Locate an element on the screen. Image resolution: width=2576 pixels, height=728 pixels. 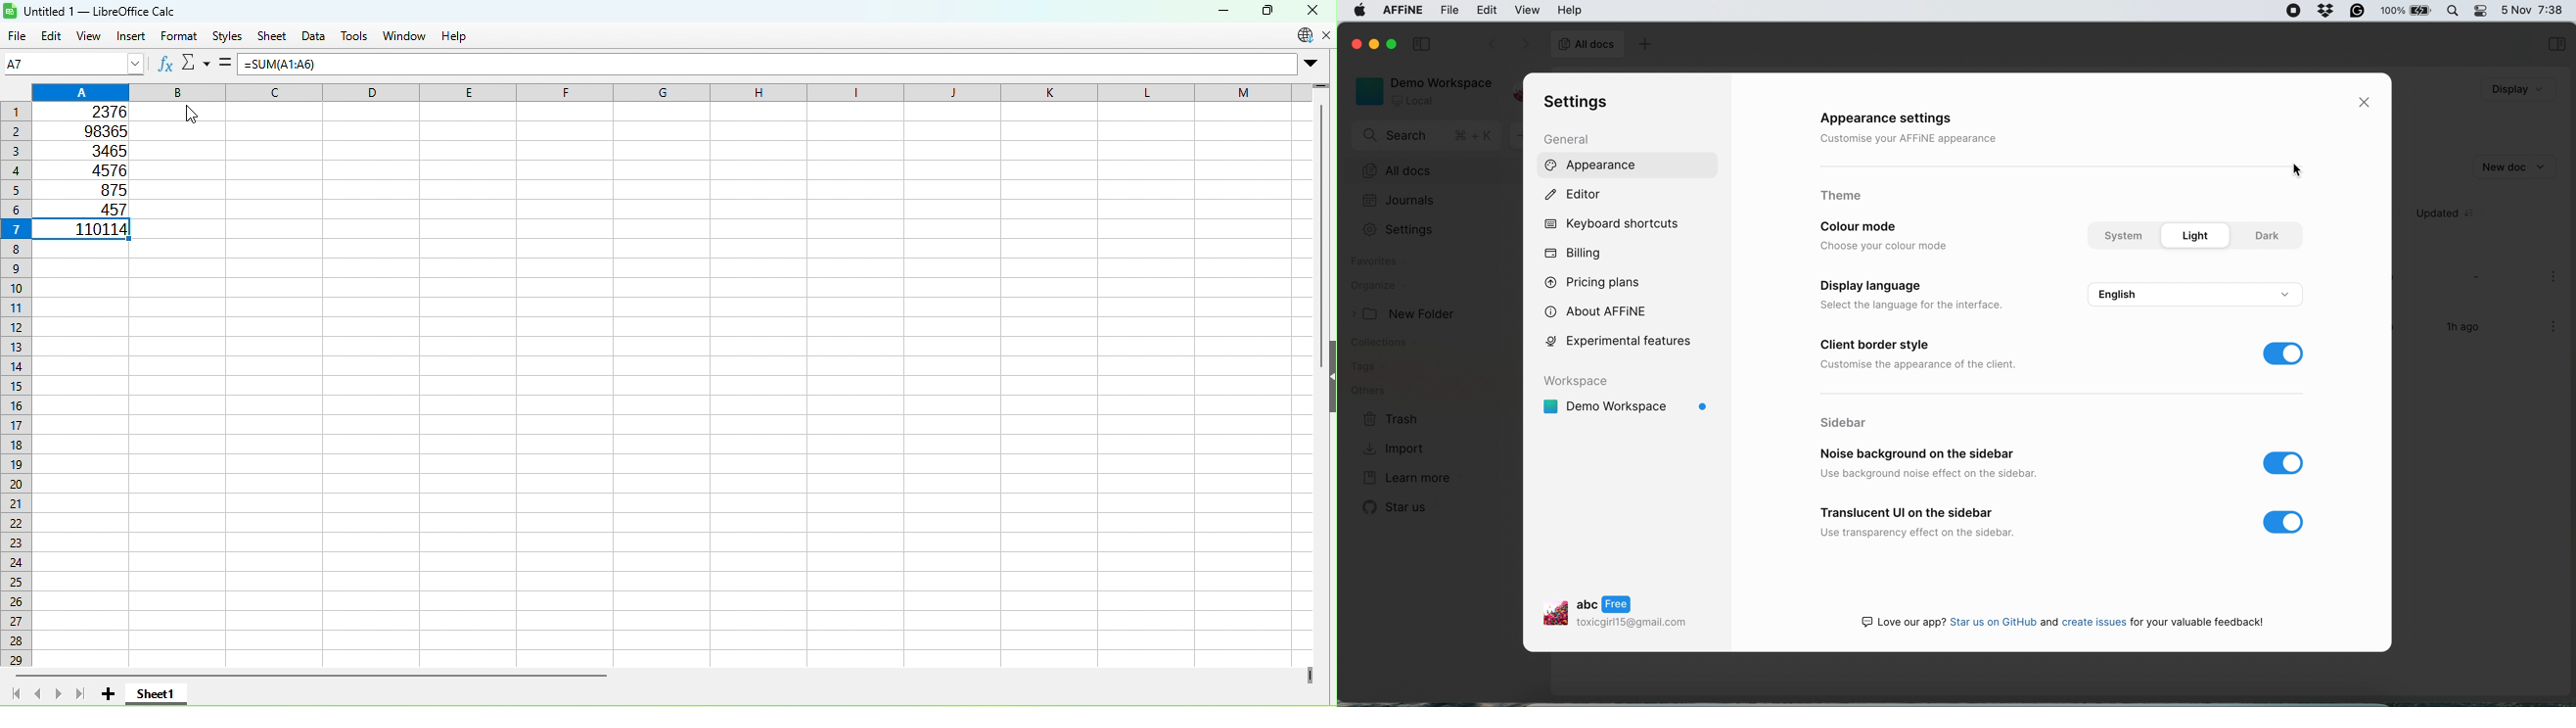
collections is located at coordinates (1398, 342).